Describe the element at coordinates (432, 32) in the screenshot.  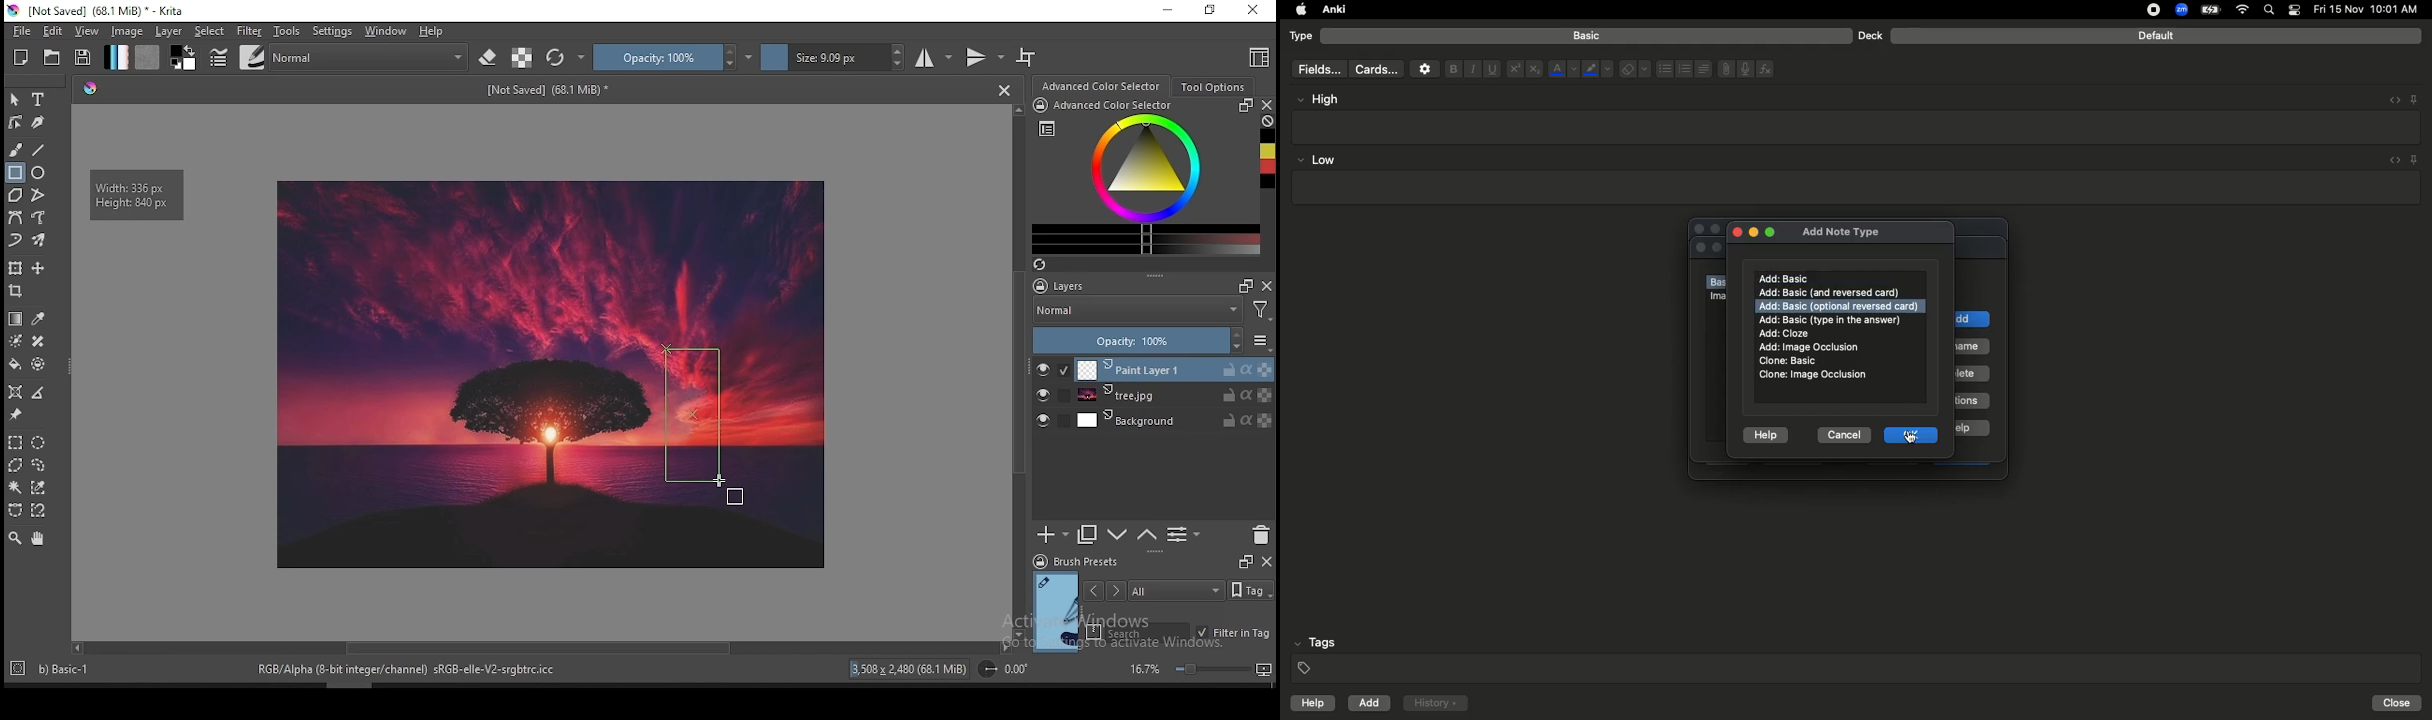
I see `help` at that location.